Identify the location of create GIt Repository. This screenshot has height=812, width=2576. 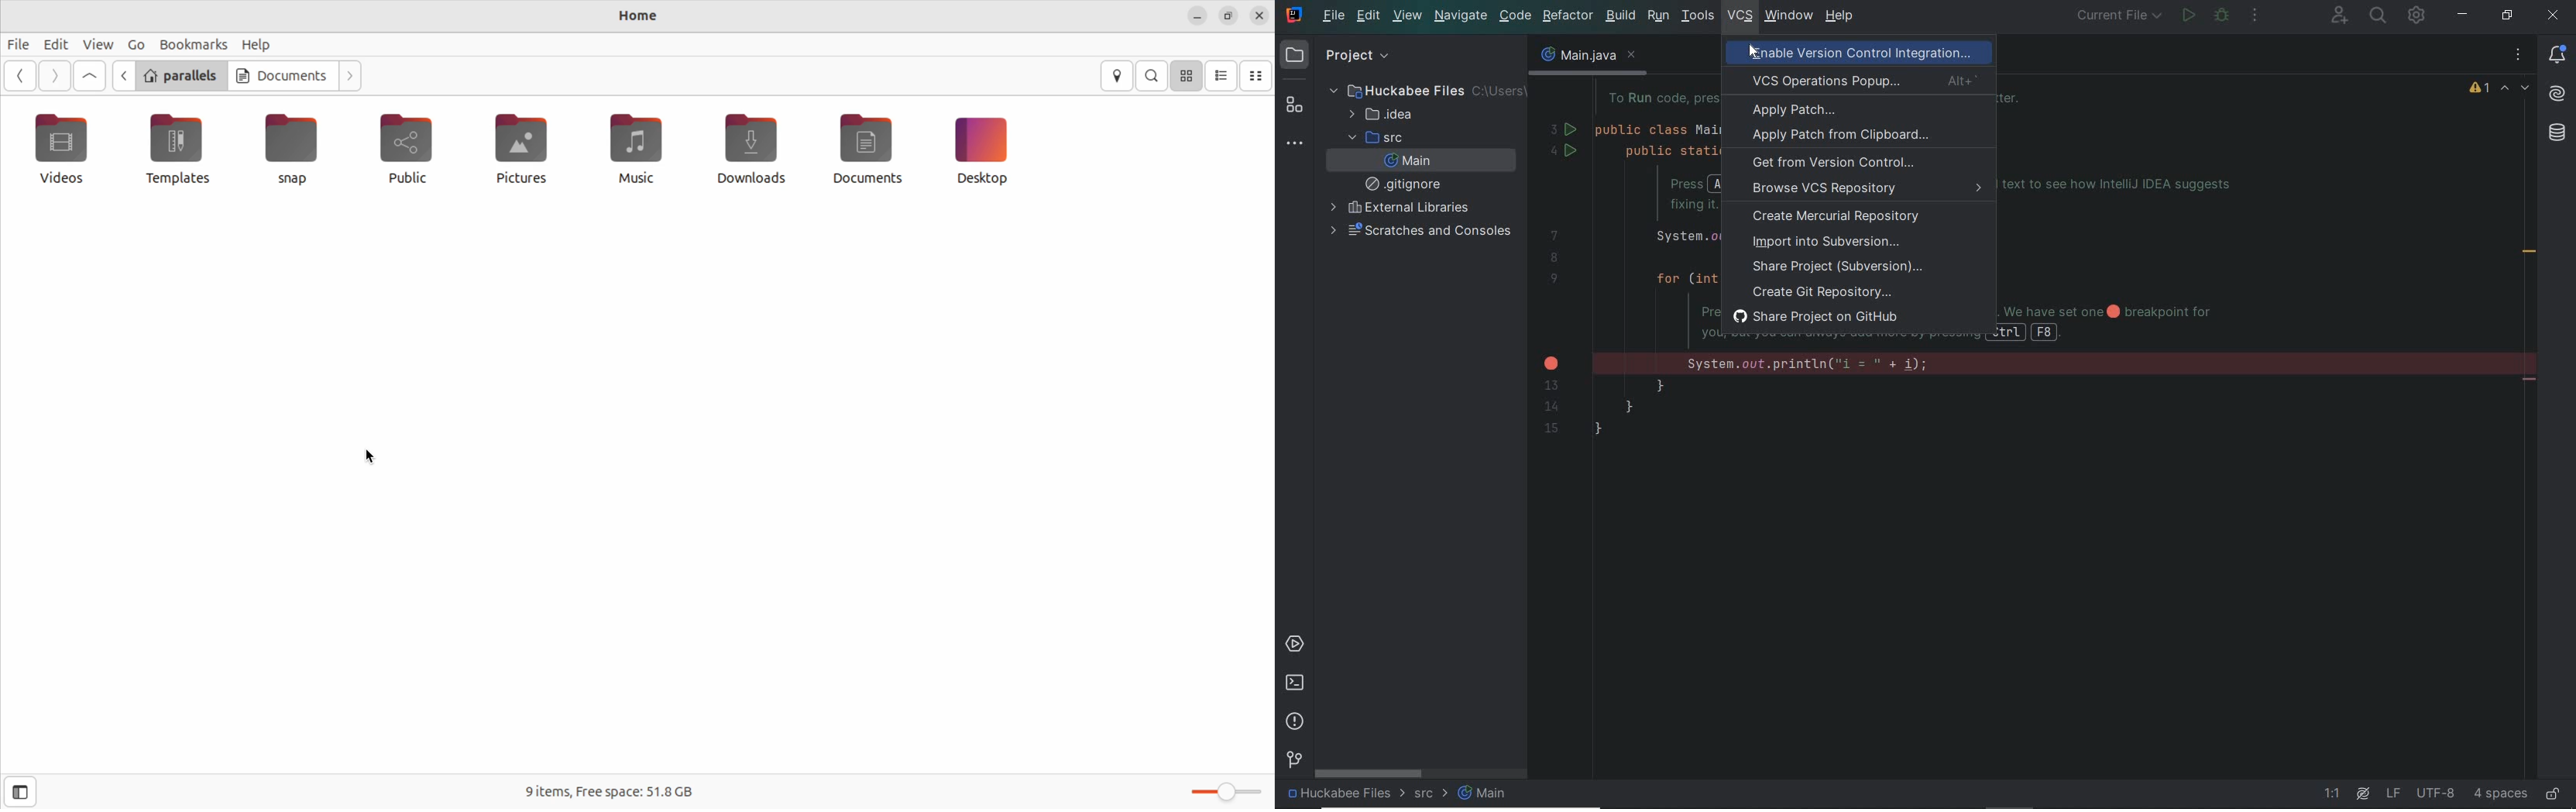
(1822, 291).